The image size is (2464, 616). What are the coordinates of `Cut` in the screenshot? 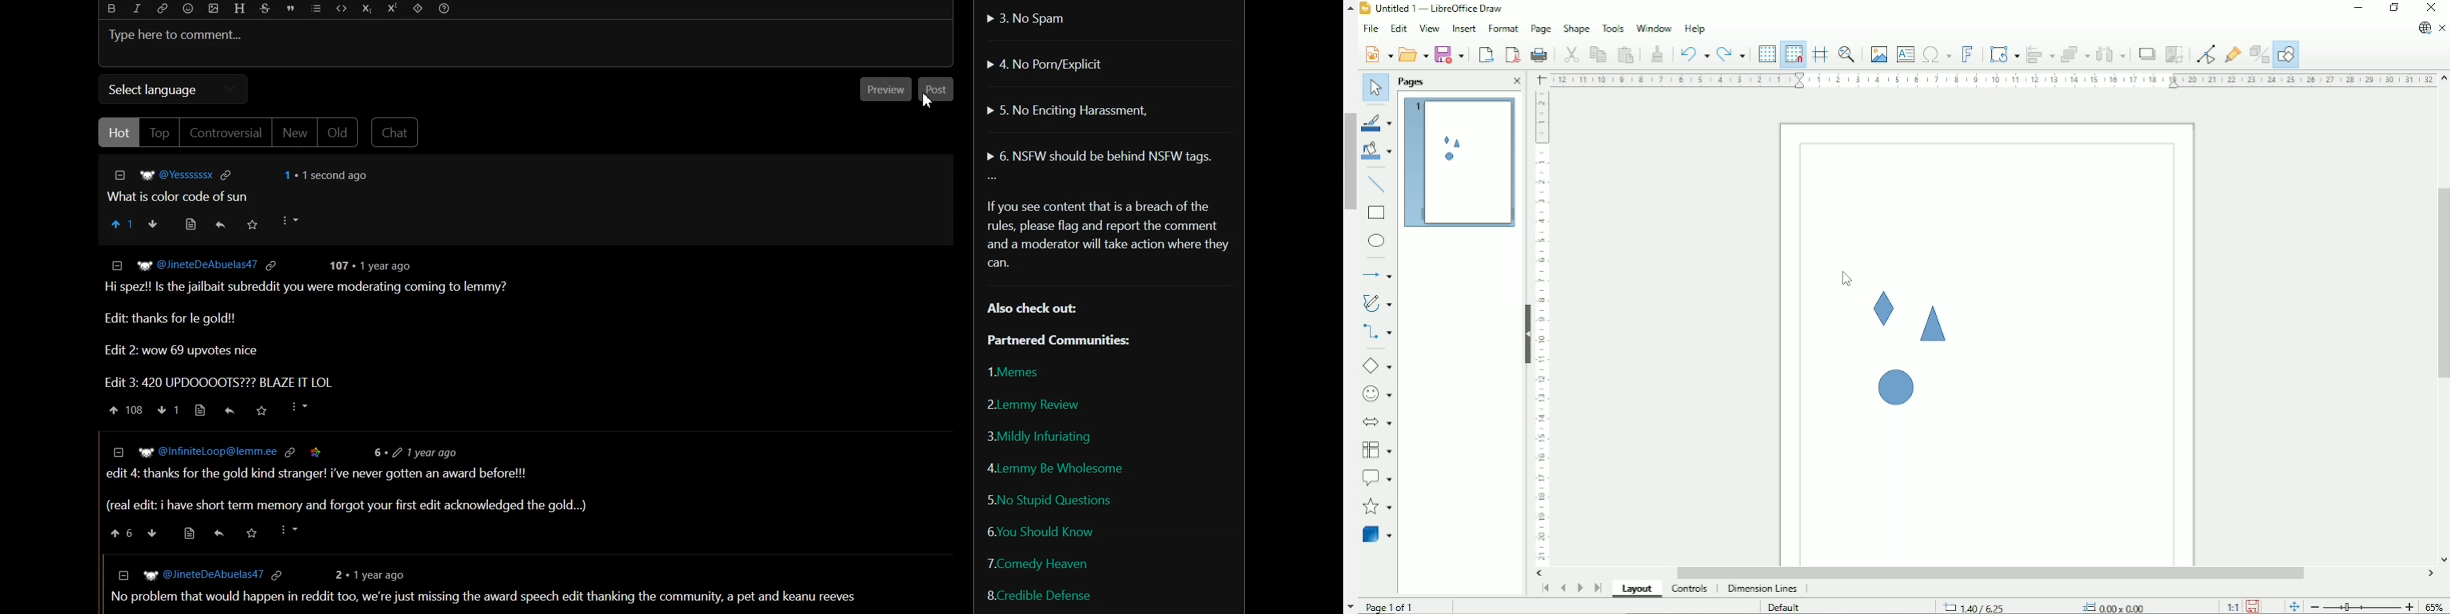 It's located at (1570, 53).